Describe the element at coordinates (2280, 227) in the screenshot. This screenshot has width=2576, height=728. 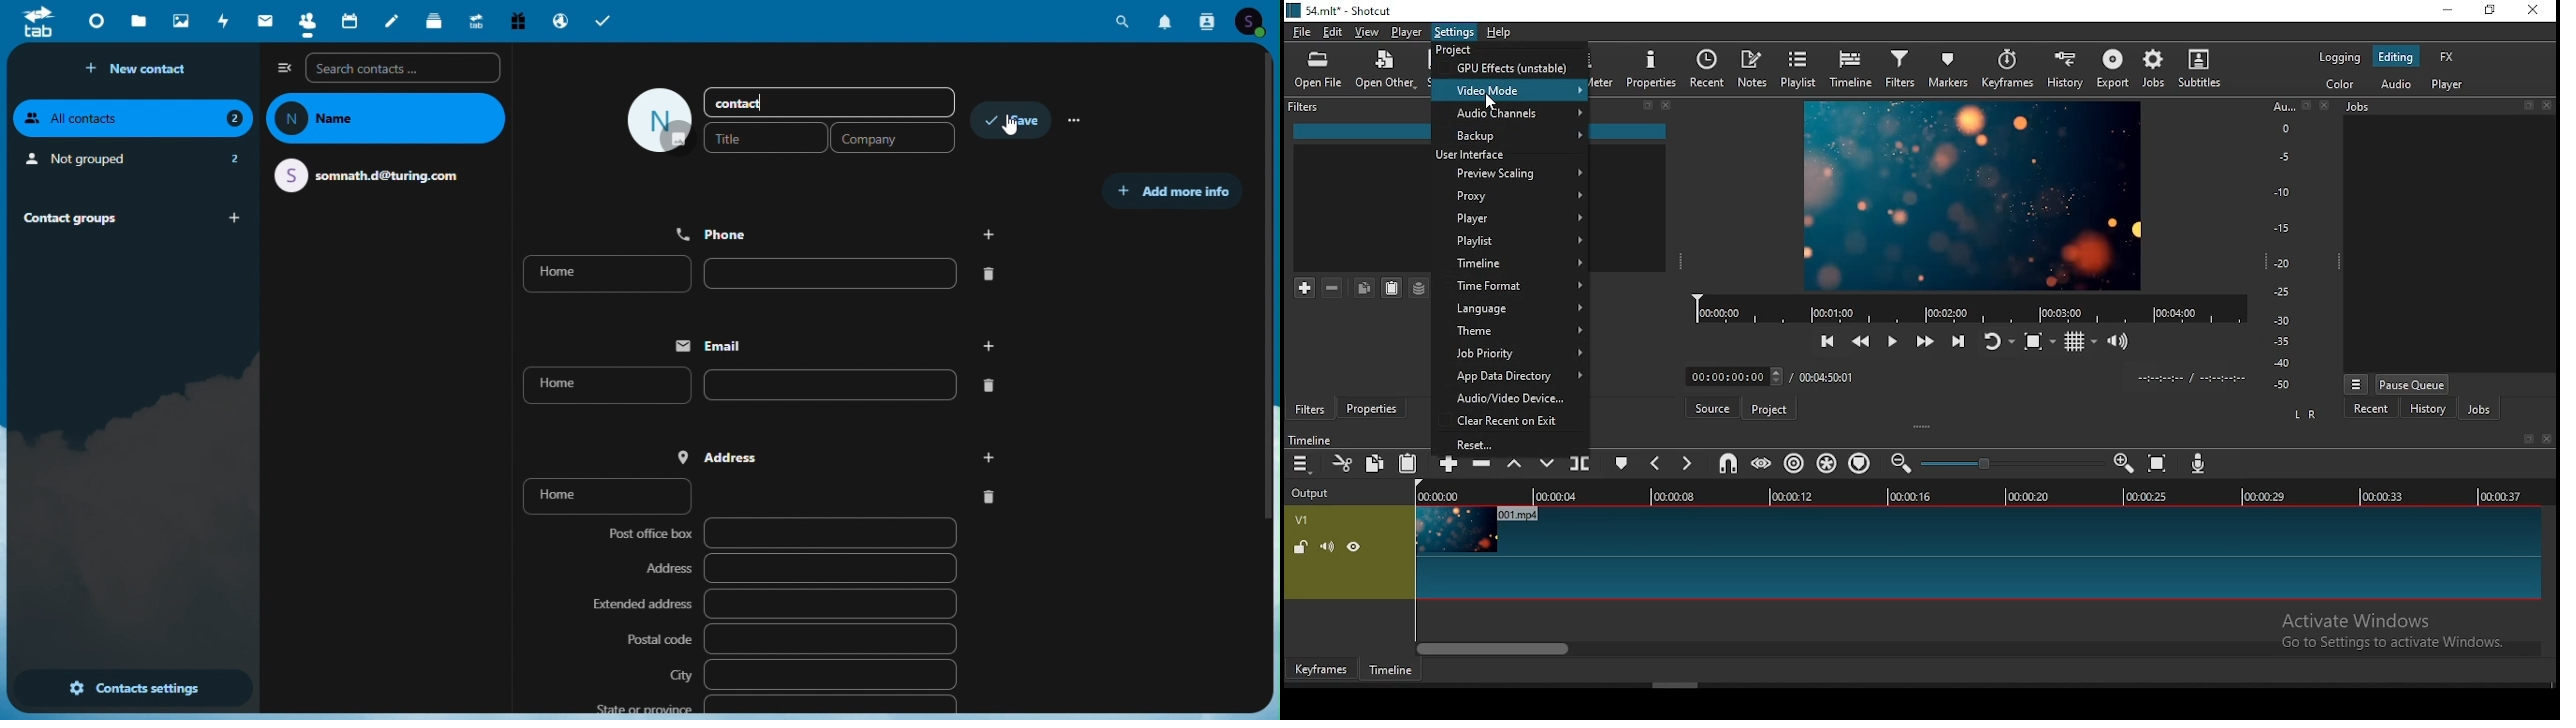
I see `-15` at that location.